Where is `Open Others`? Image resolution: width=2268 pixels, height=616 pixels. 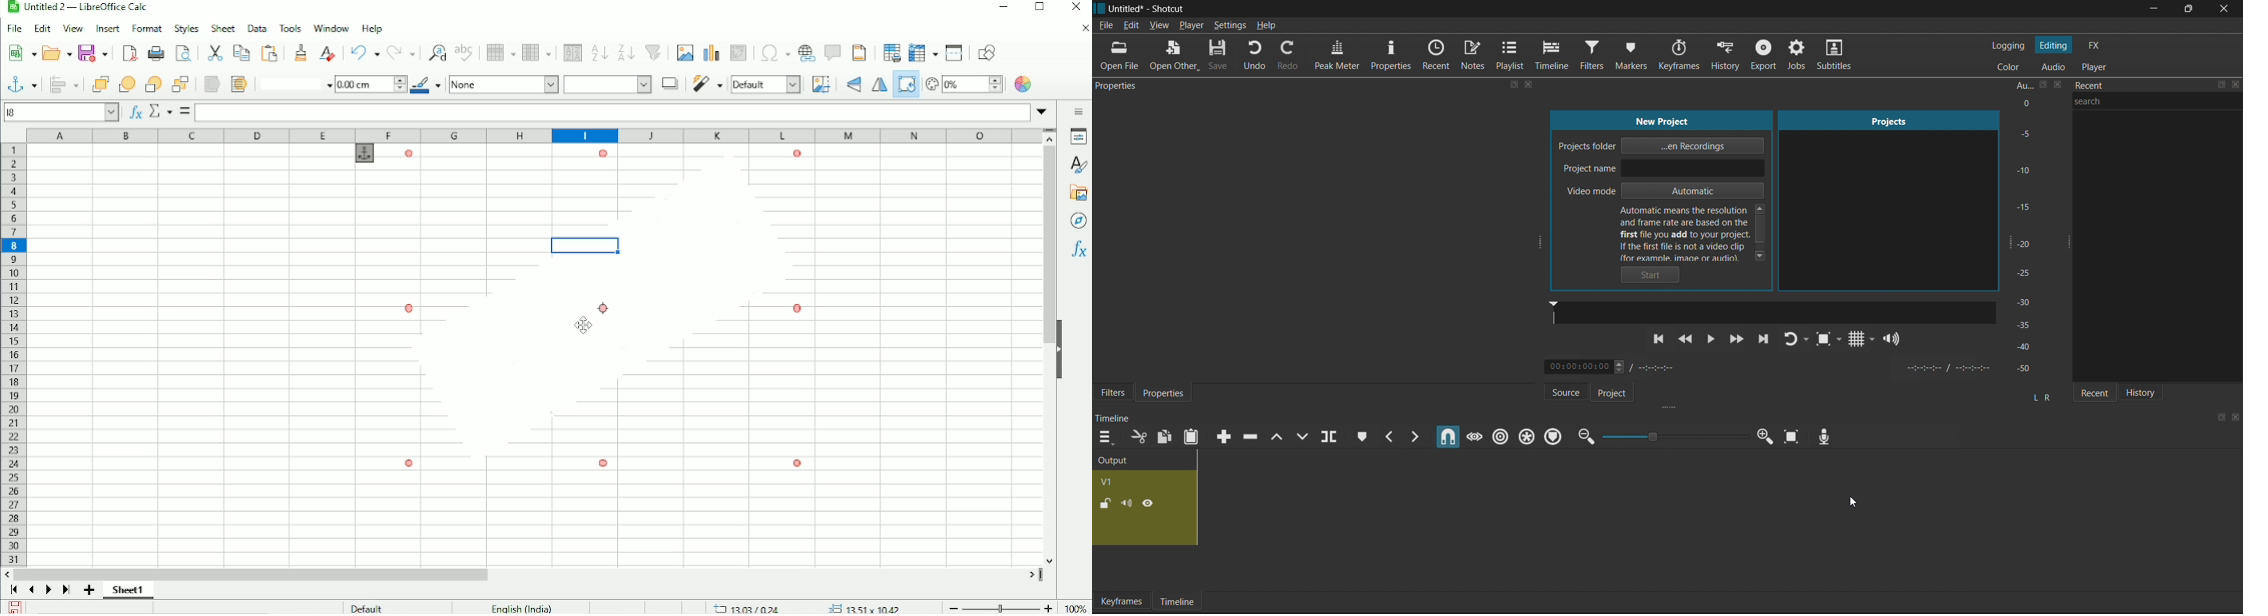 Open Others is located at coordinates (1173, 56).